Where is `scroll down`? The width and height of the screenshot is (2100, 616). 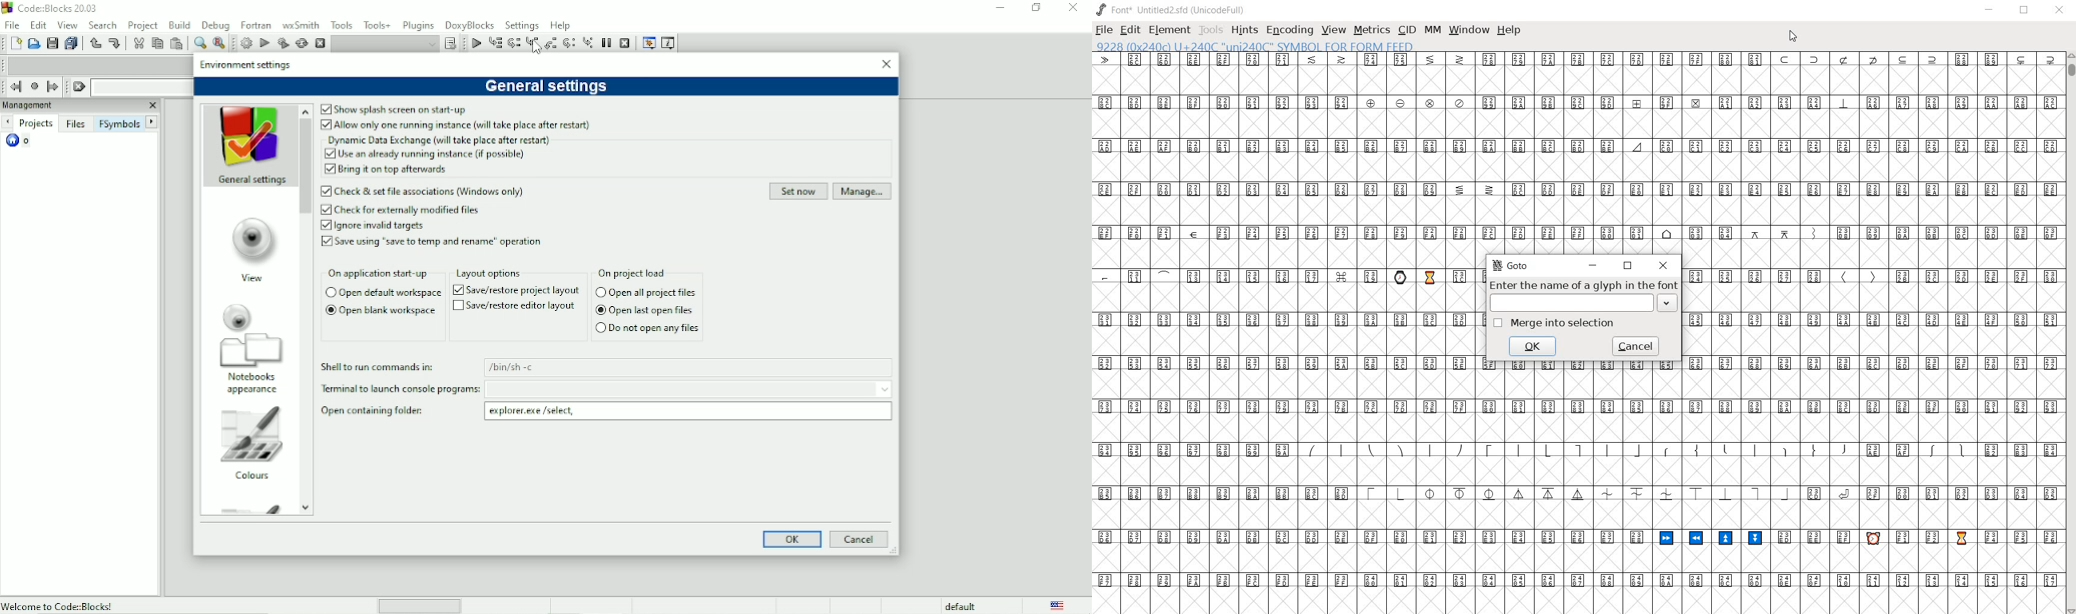
scroll down is located at coordinates (305, 506).